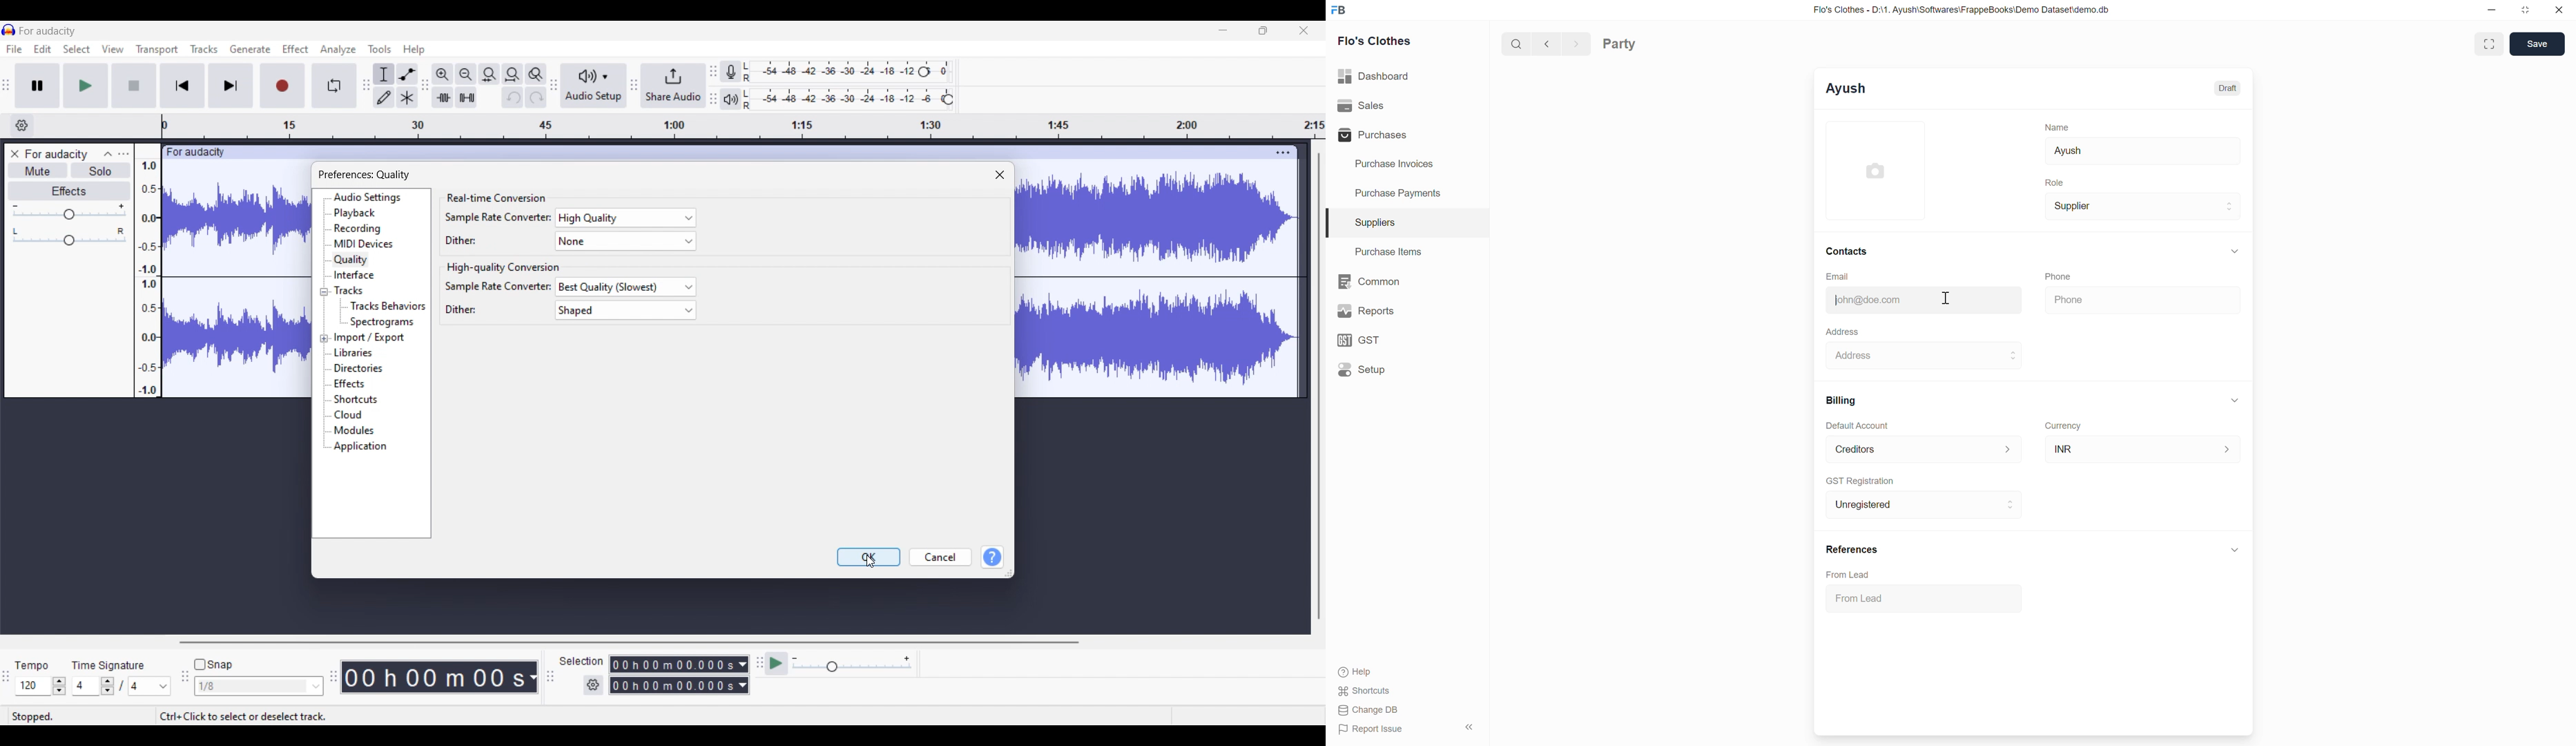 The height and width of the screenshot is (756, 2576). I want to click on Suppliers, so click(1407, 223).